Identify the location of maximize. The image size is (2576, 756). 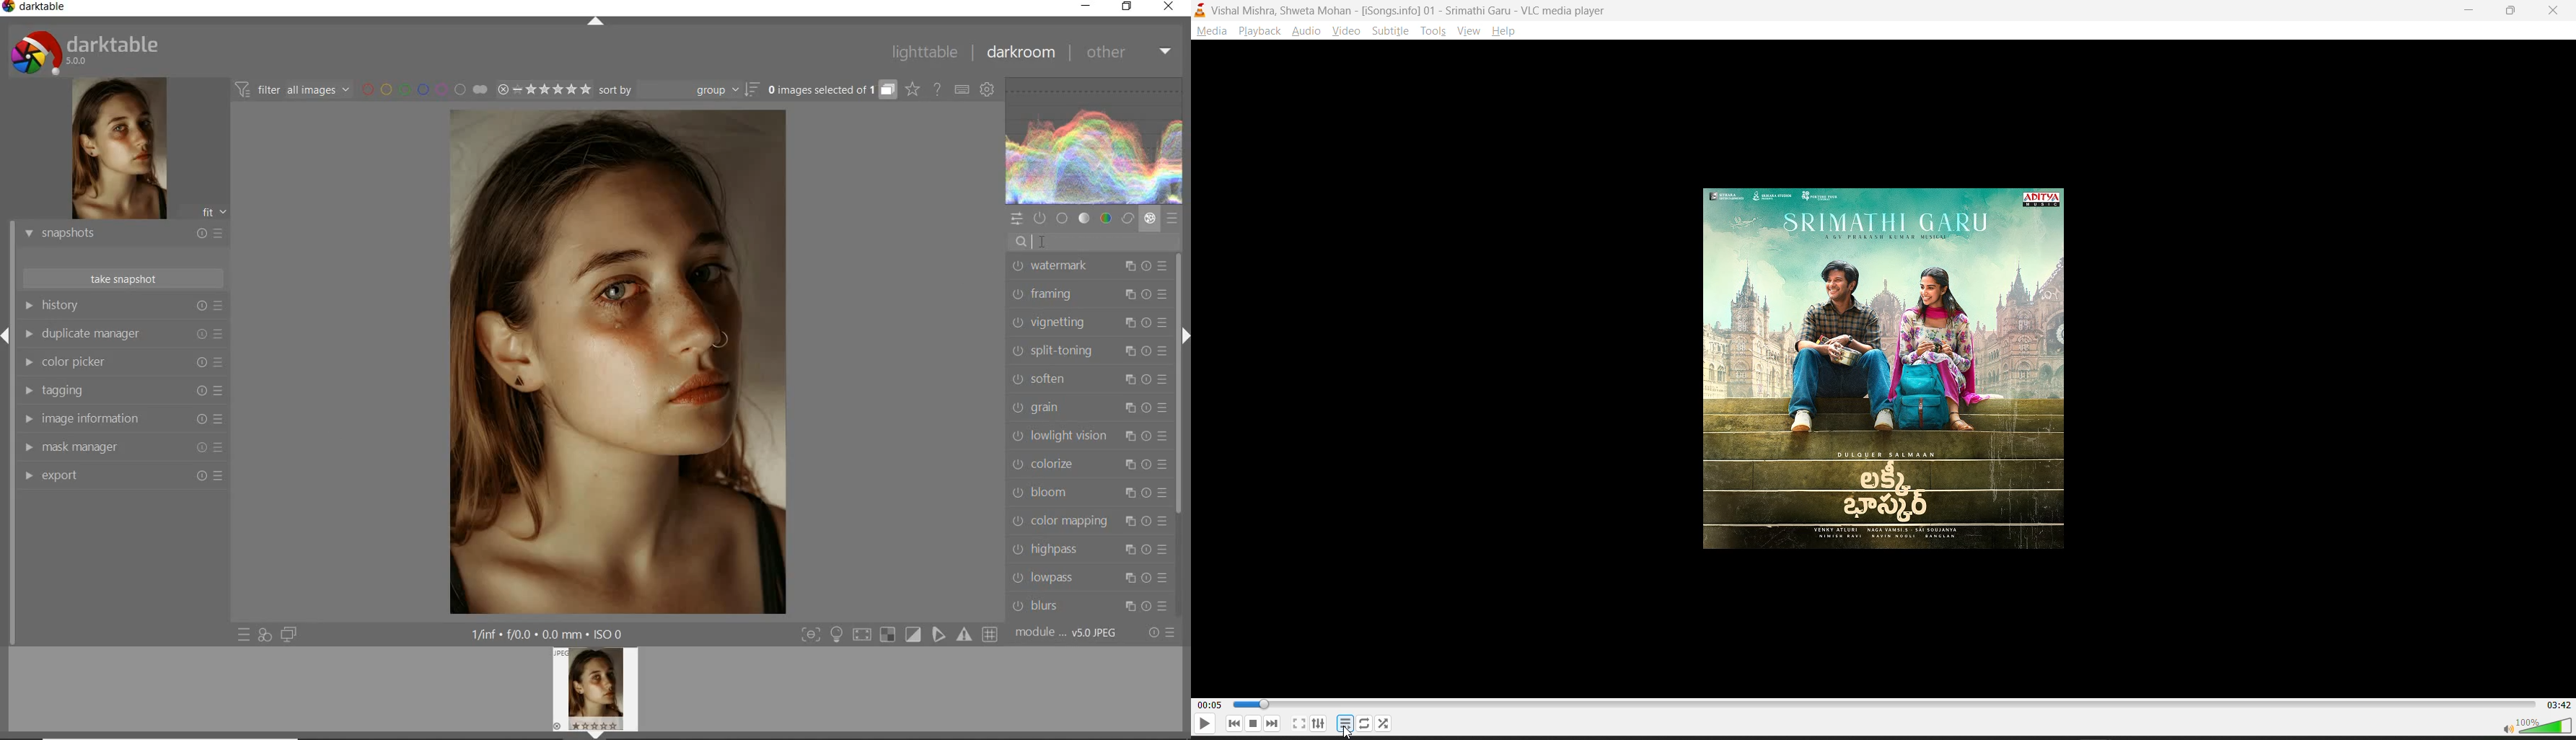
(2513, 11).